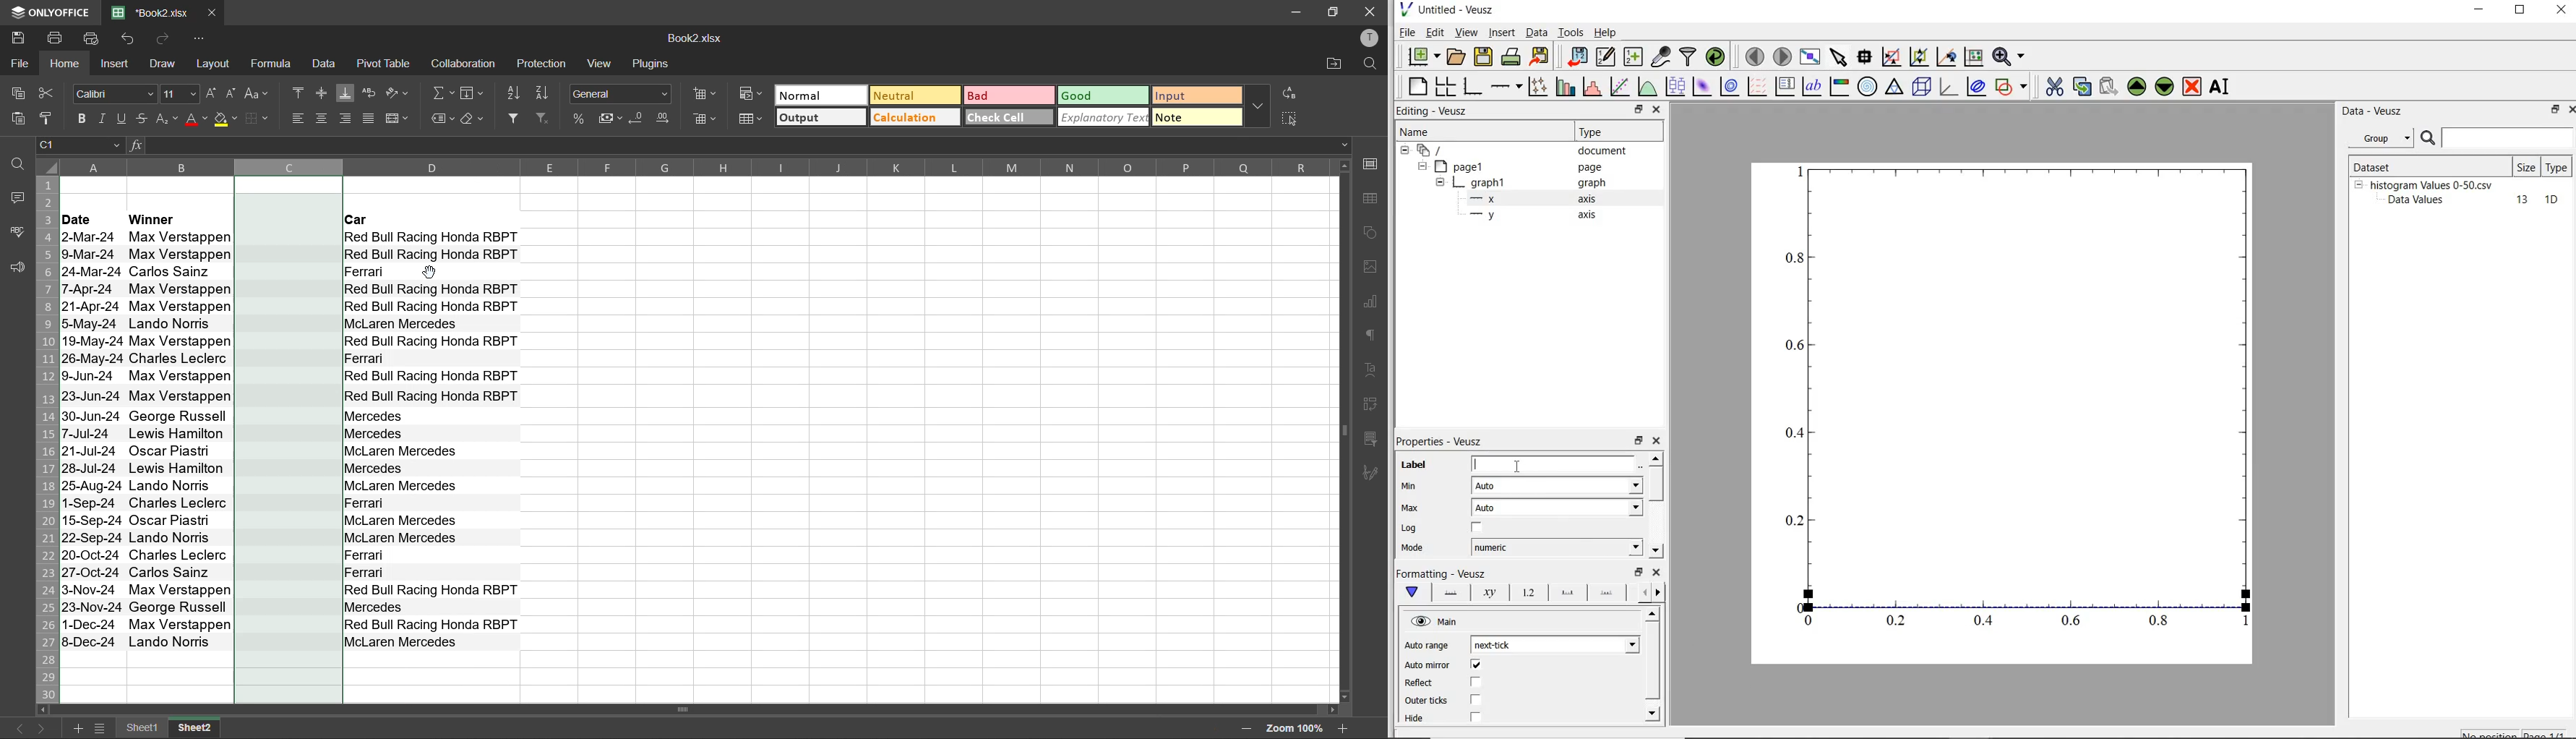 This screenshot has width=2576, height=756. What do you see at coordinates (467, 66) in the screenshot?
I see `collaboration` at bounding box center [467, 66].